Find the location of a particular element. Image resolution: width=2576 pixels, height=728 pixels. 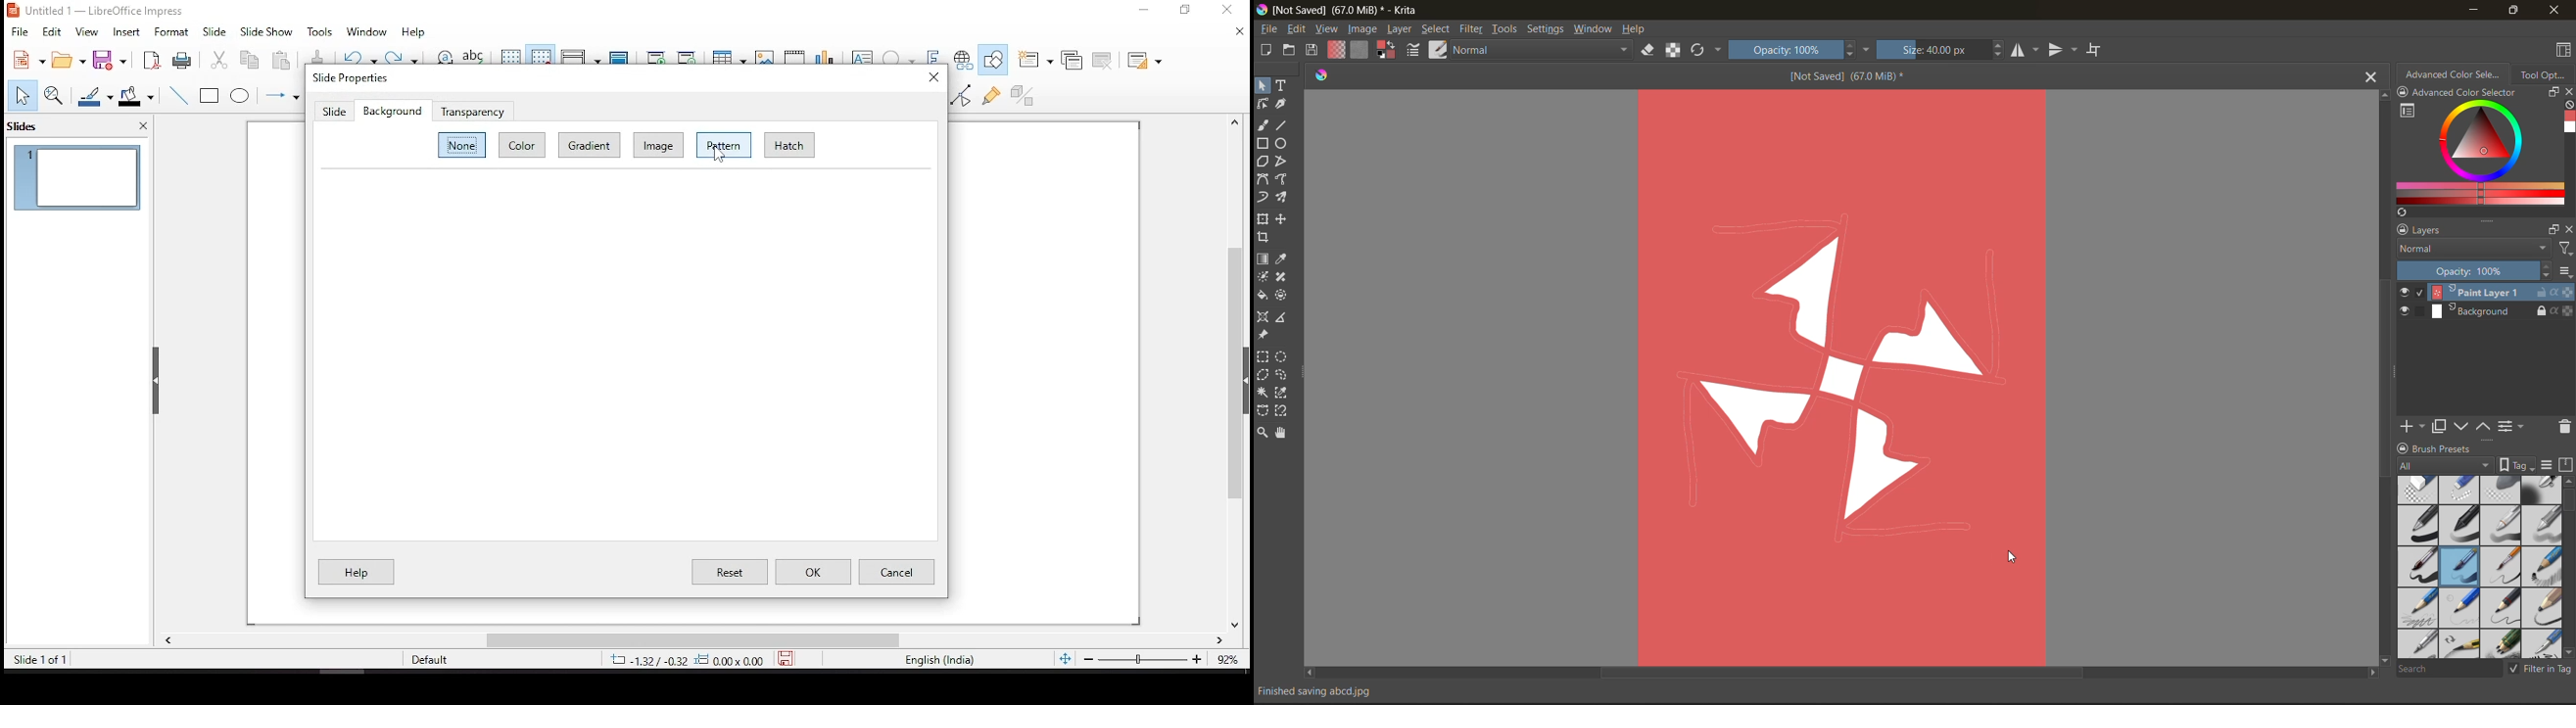

tools is located at coordinates (1263, 410).